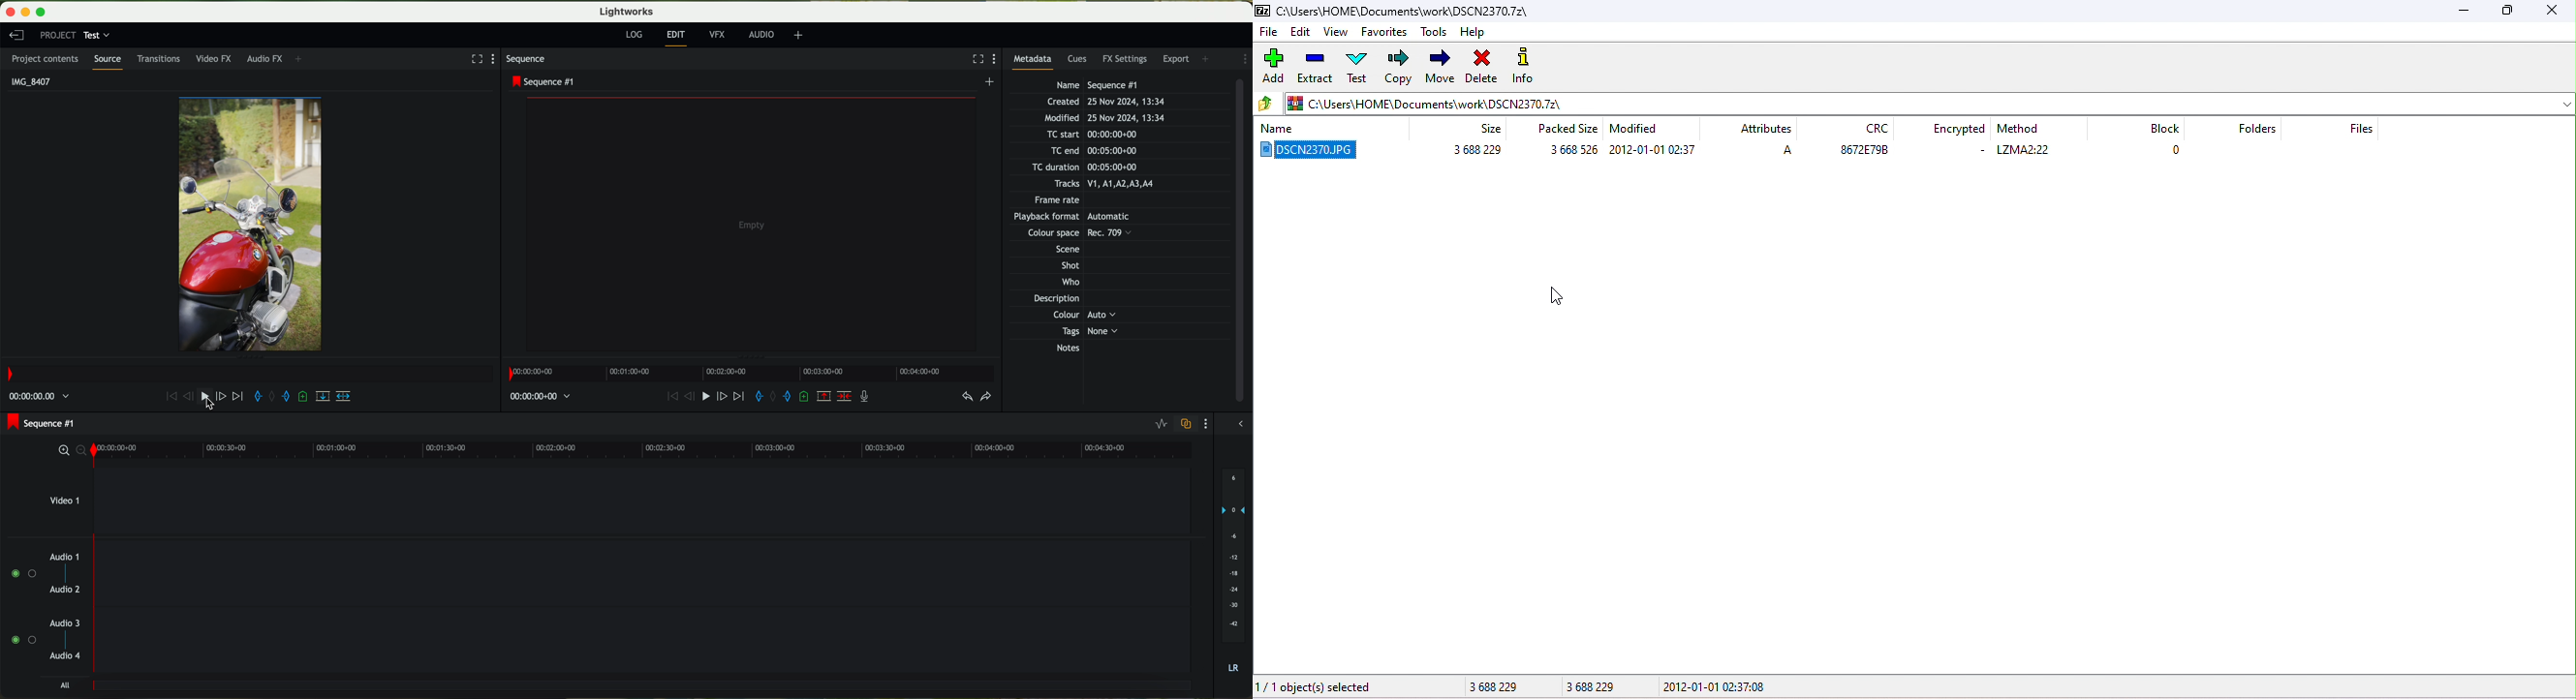  Describe the element at coordinates (345, 395) in the screenshot. I see `insert into the target sequence` at that location.